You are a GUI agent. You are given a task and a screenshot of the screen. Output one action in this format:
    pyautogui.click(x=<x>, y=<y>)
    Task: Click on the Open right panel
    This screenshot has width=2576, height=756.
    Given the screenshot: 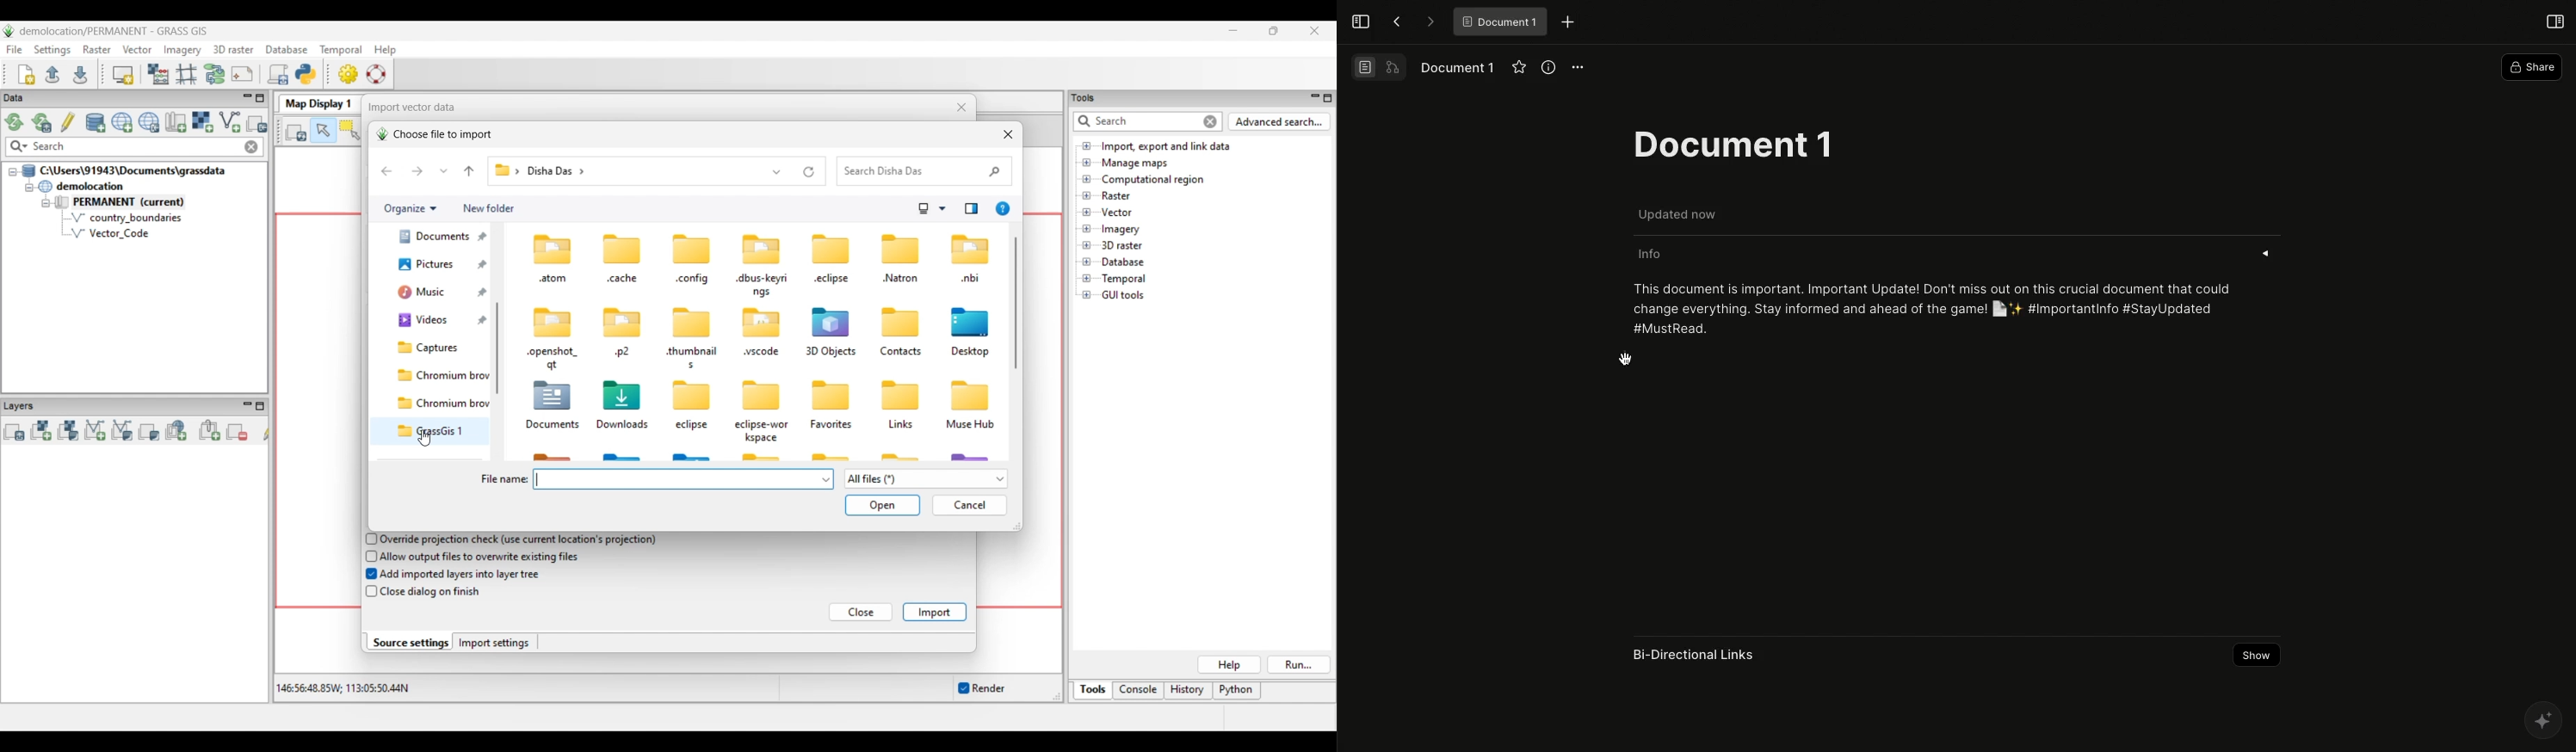 What is the action you would take?
    pyautogui.click(x=2553, y=22)
    